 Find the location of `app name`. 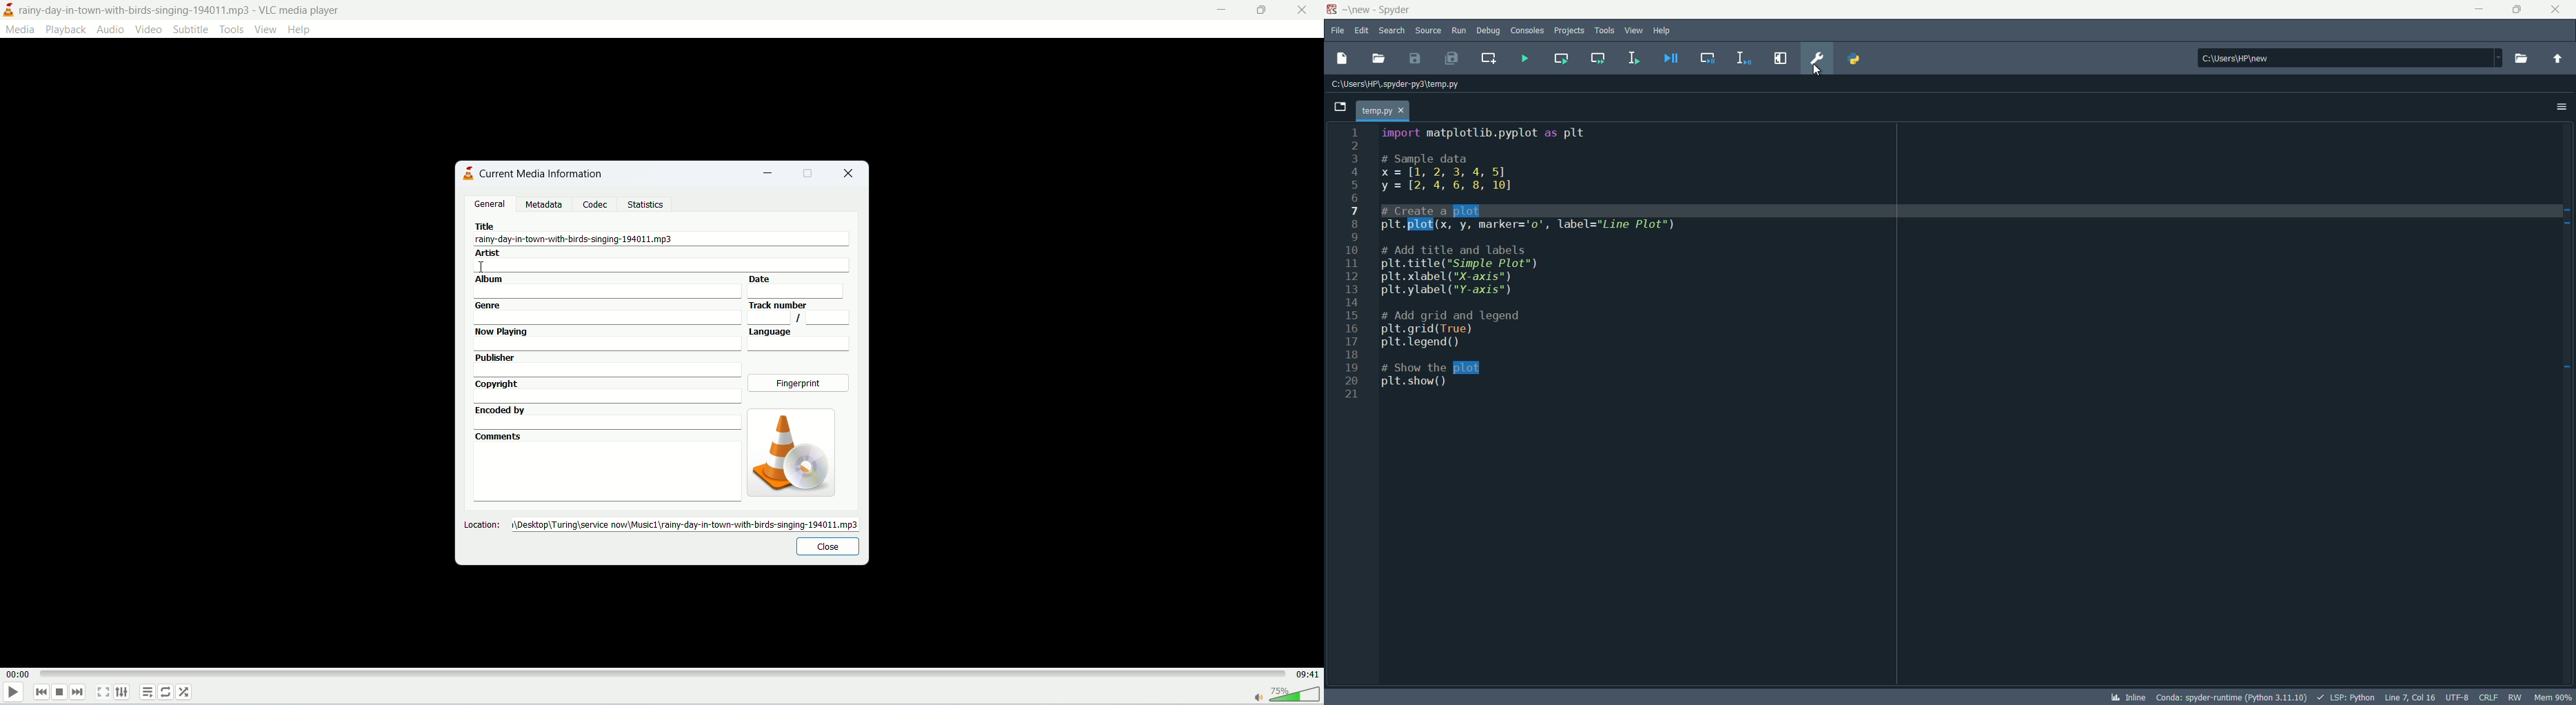

app name is located at coordinates (1396, 10).